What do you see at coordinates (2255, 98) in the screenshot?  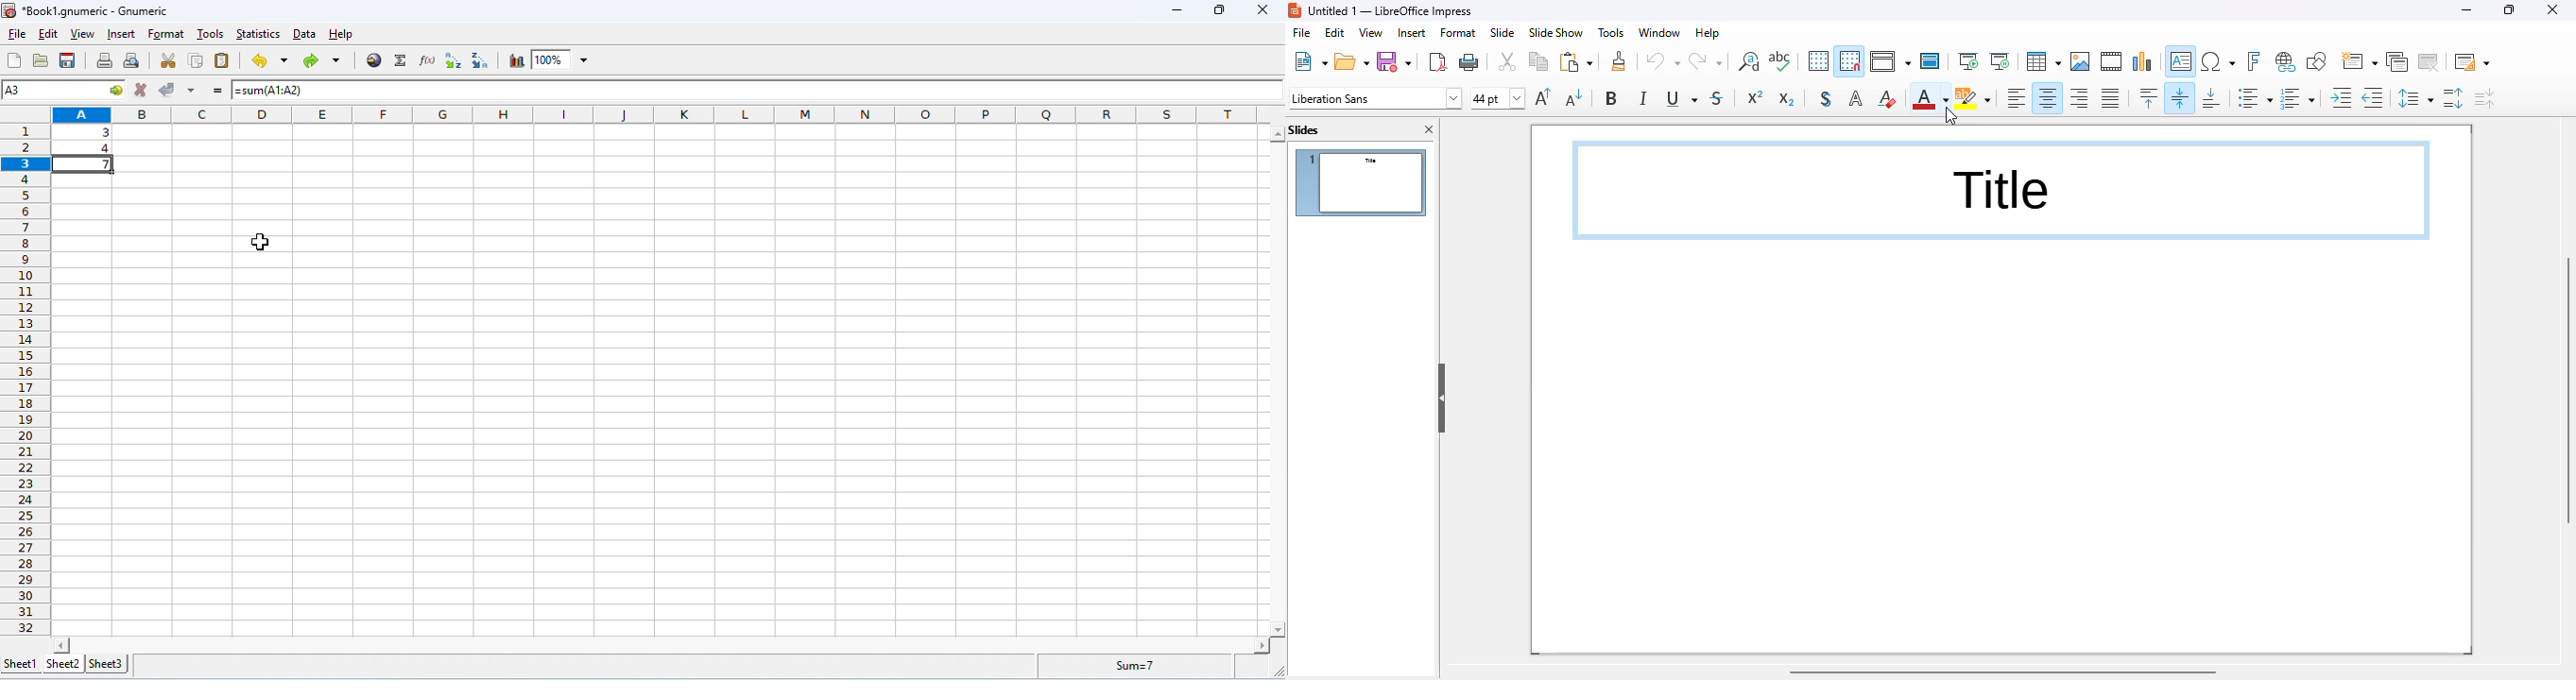 I see `toggle unordered list` at bounding box center [2255, 98].